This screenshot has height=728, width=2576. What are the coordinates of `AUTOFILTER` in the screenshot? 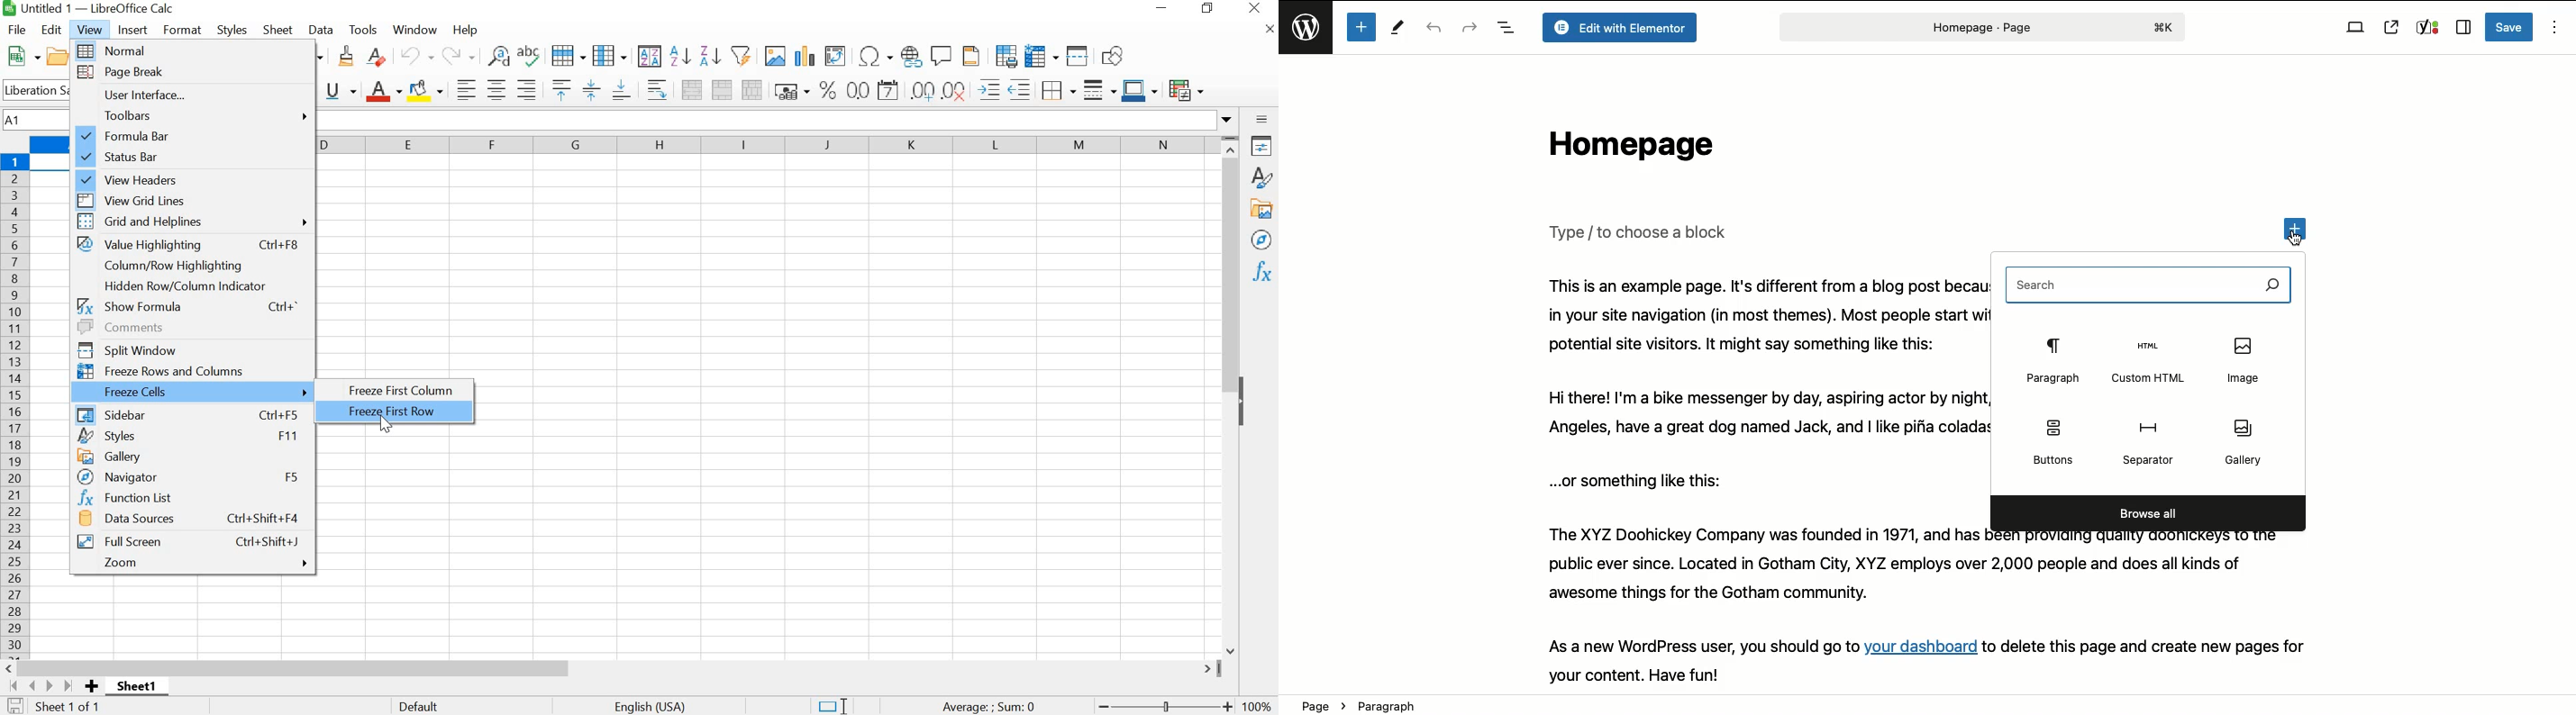 It's located at (741, 54).